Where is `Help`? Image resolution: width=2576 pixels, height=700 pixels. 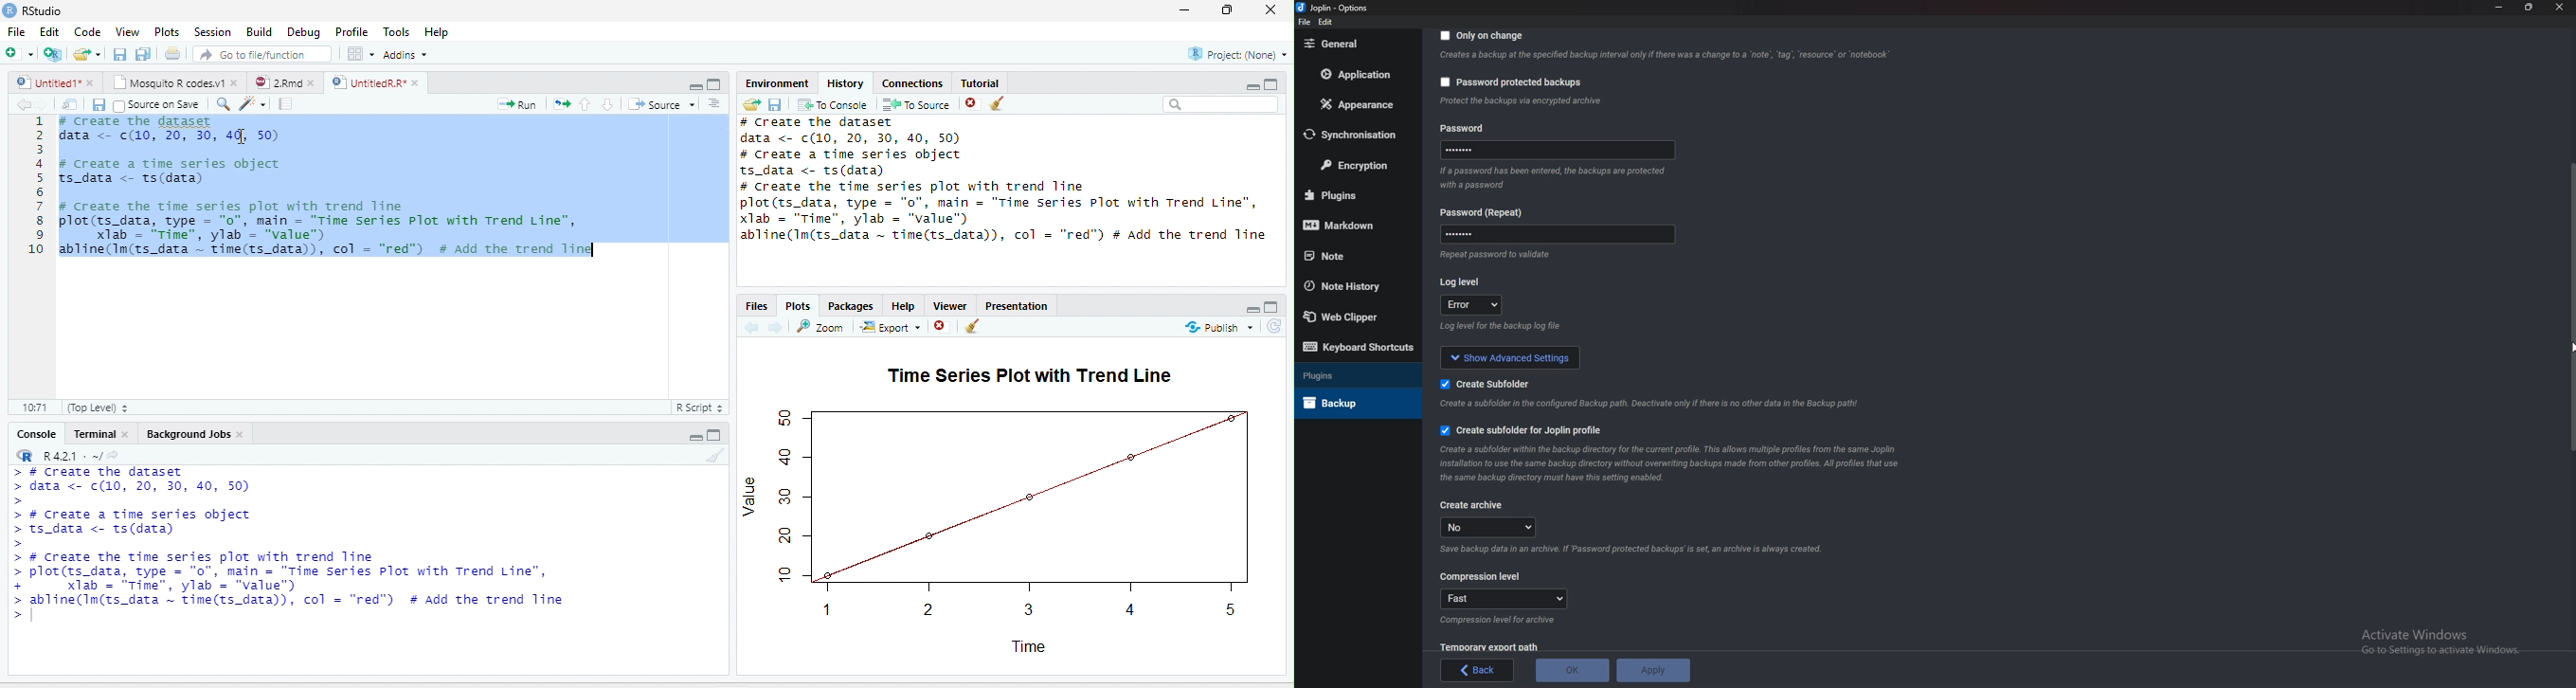
Help is located at coordinates (904, 306).